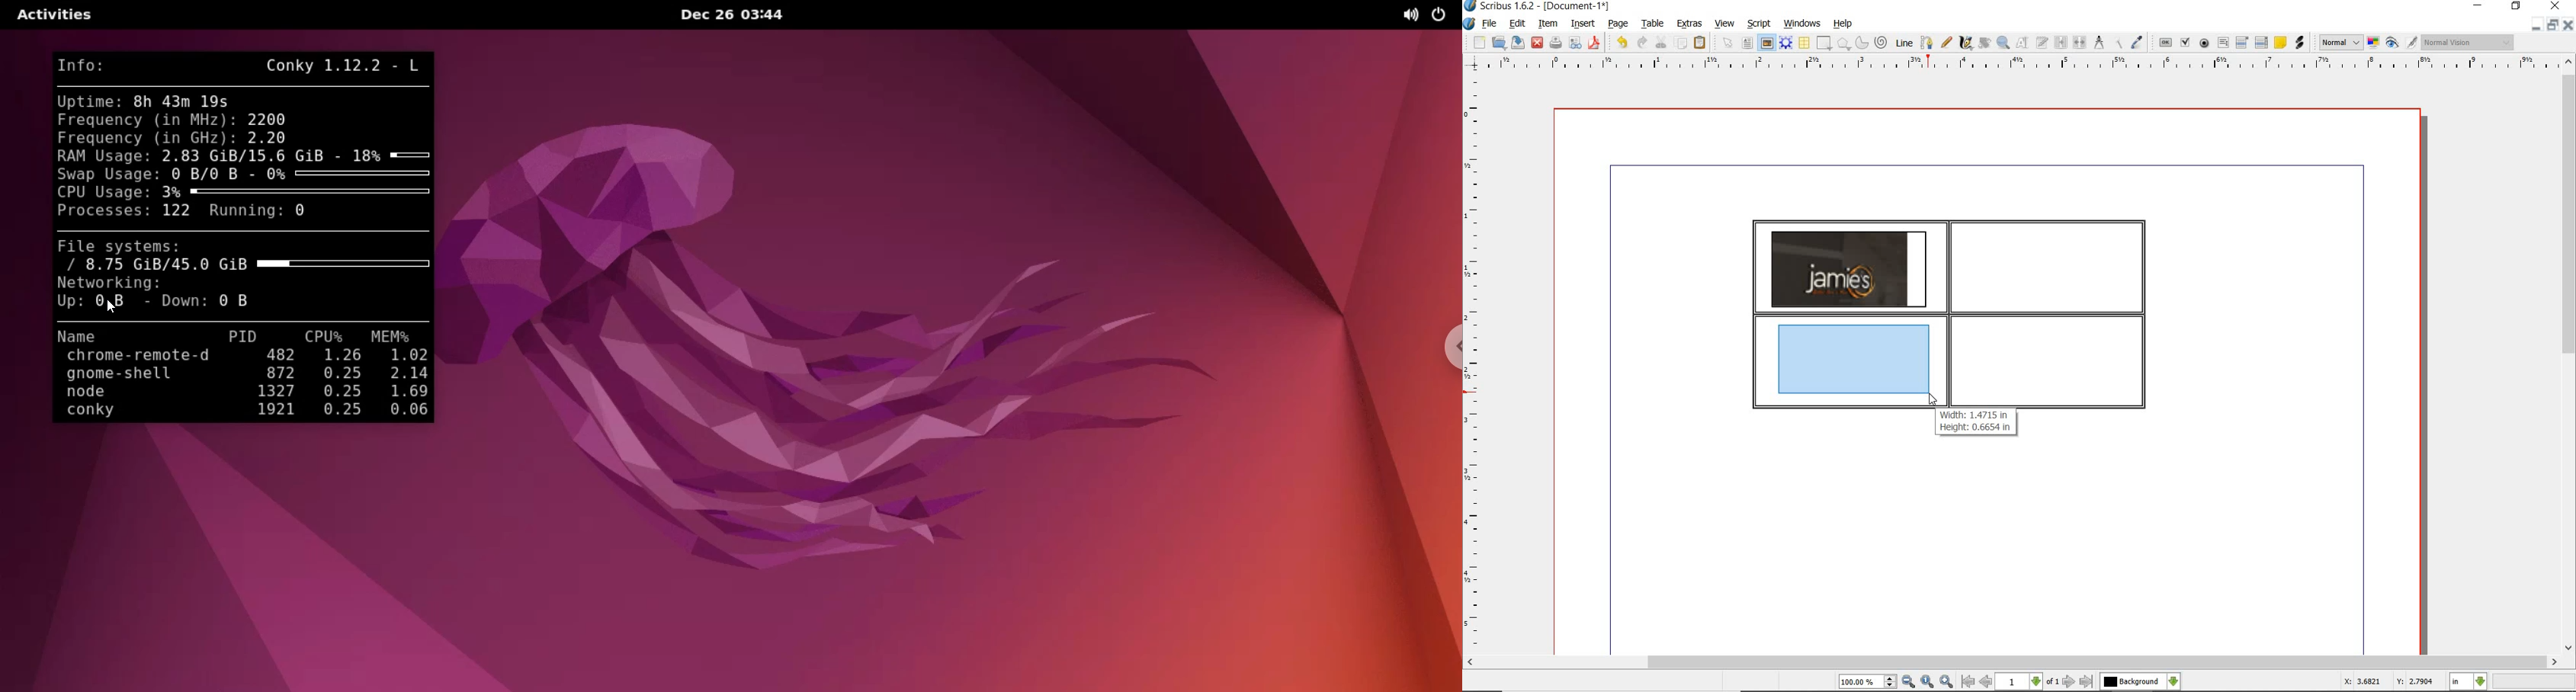 The height and width of the screenshot is (700, 2576). What do you see at coordinates (1621, 42) in the screenshot?
I see `undo` at bounding box center [1621, 42].